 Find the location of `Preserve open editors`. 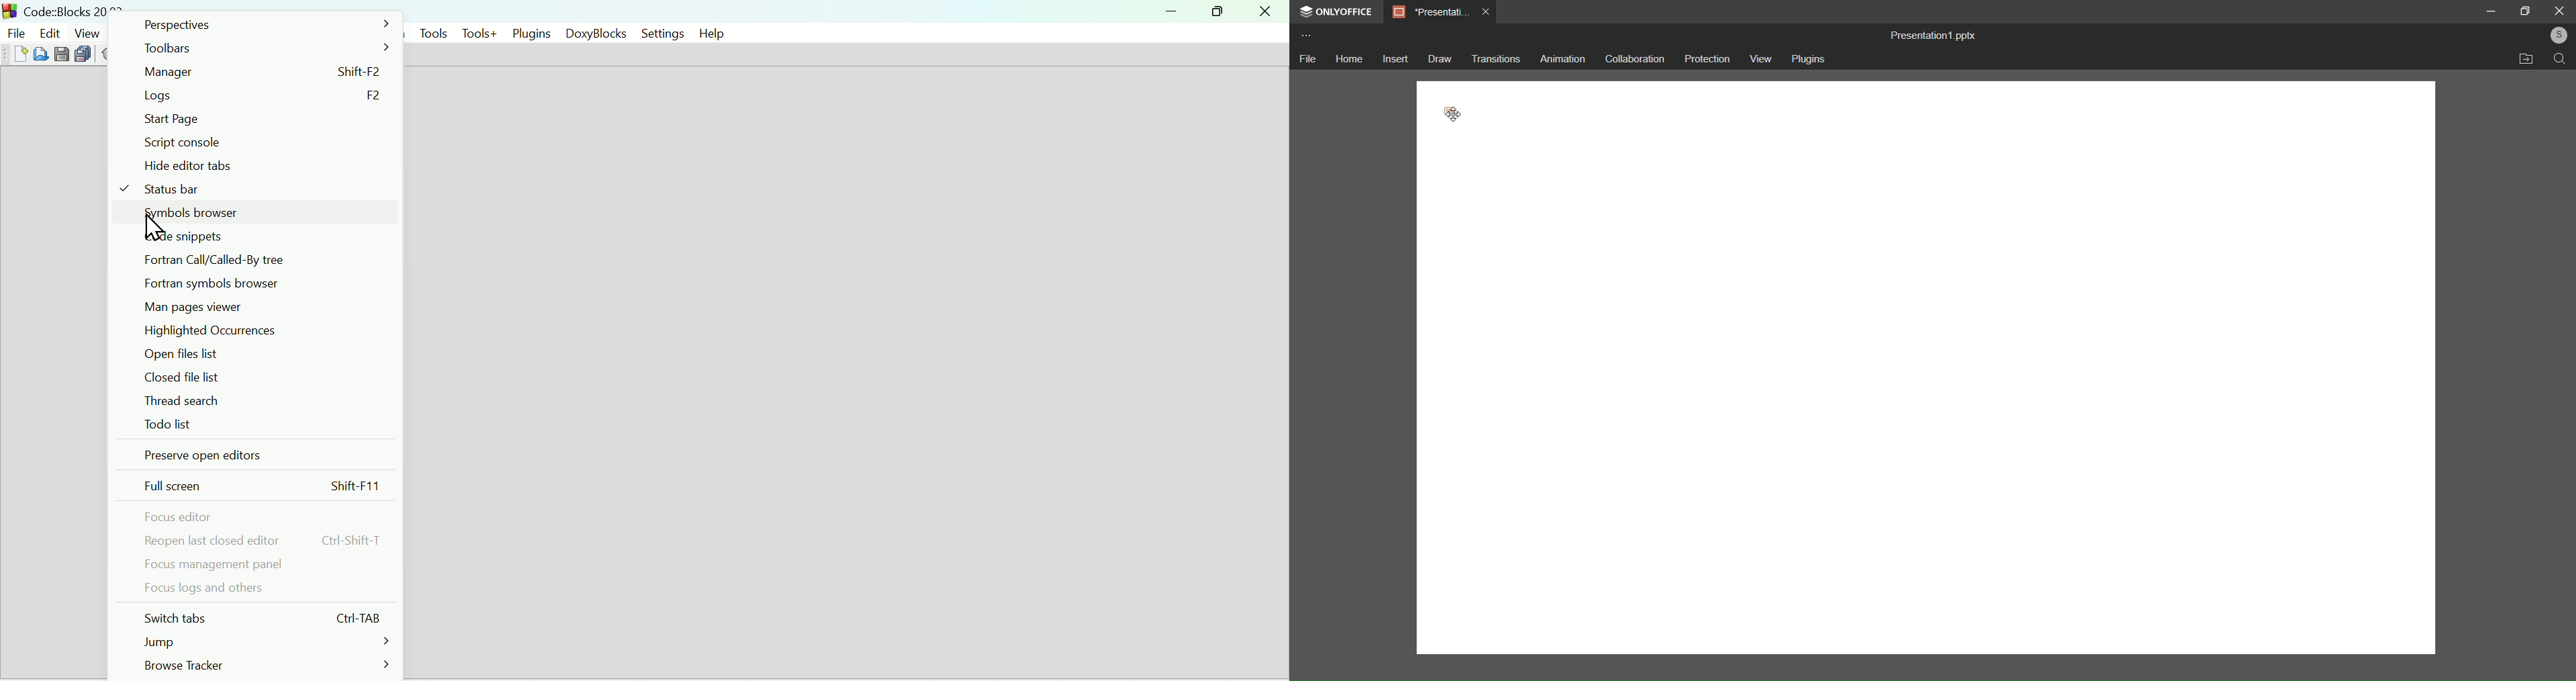

Preserve open editors is located at coordinates (261, 456).